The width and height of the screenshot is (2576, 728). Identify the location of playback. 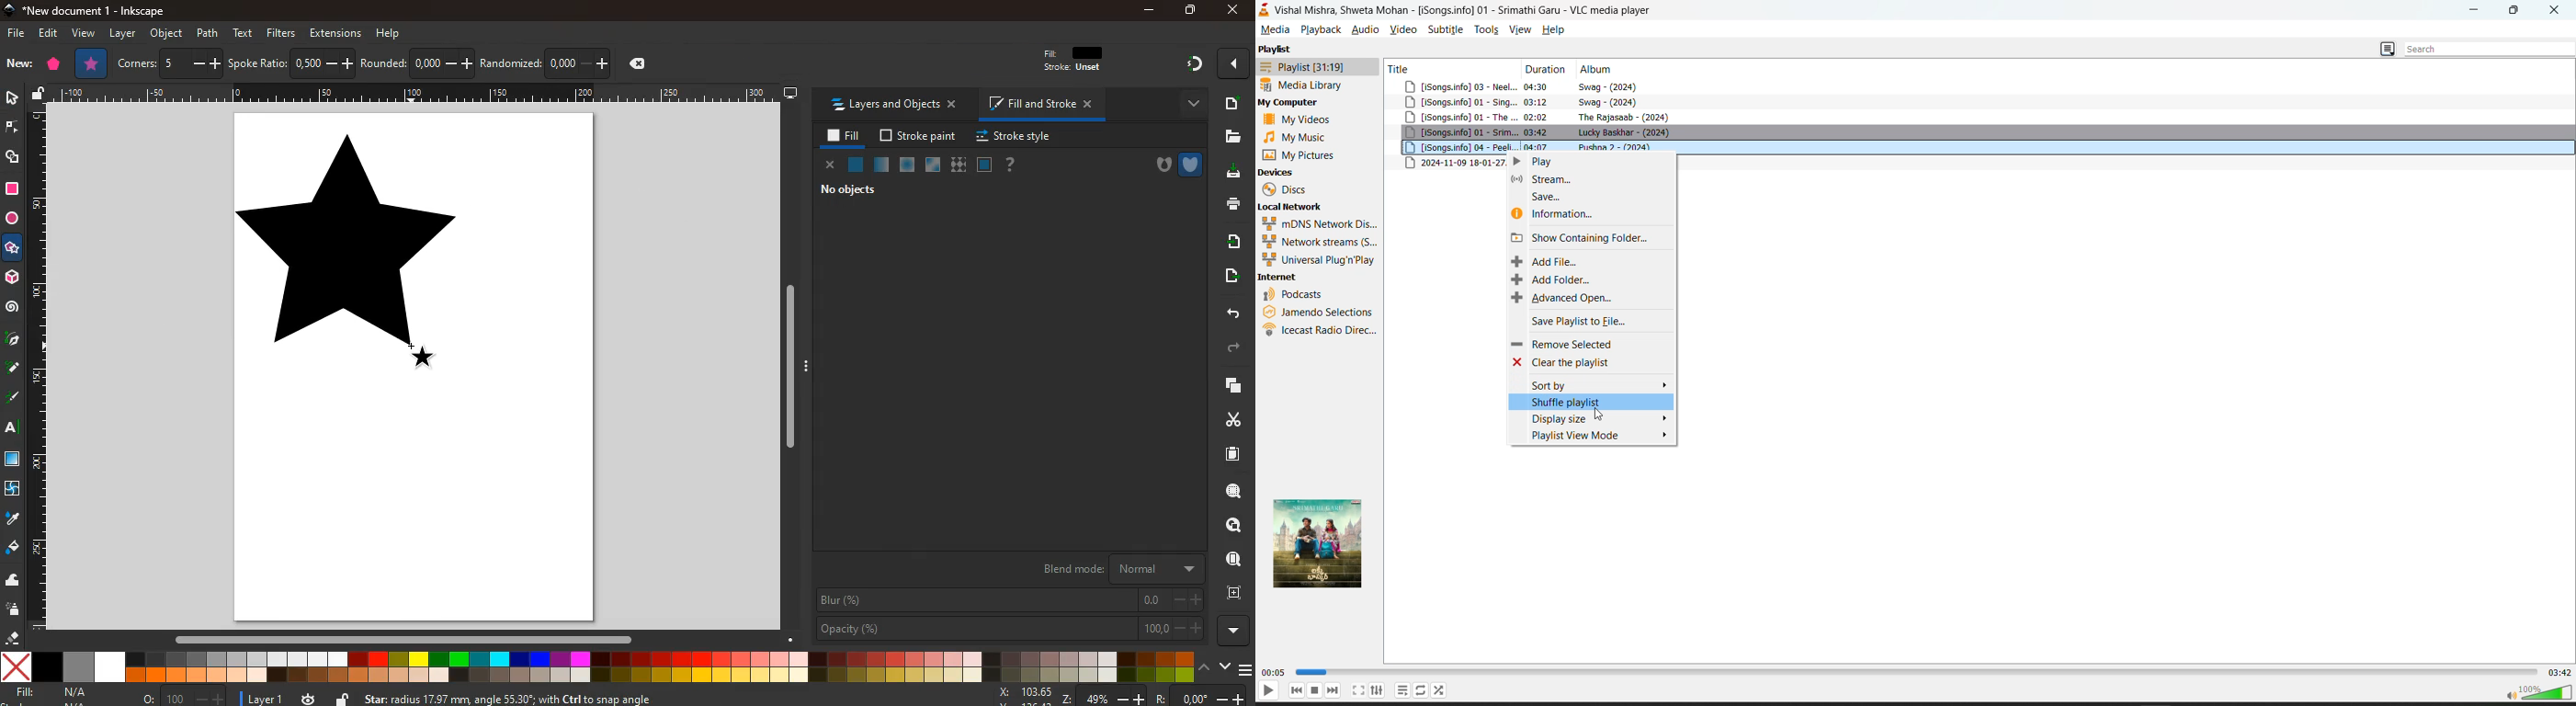
(1320, 30).